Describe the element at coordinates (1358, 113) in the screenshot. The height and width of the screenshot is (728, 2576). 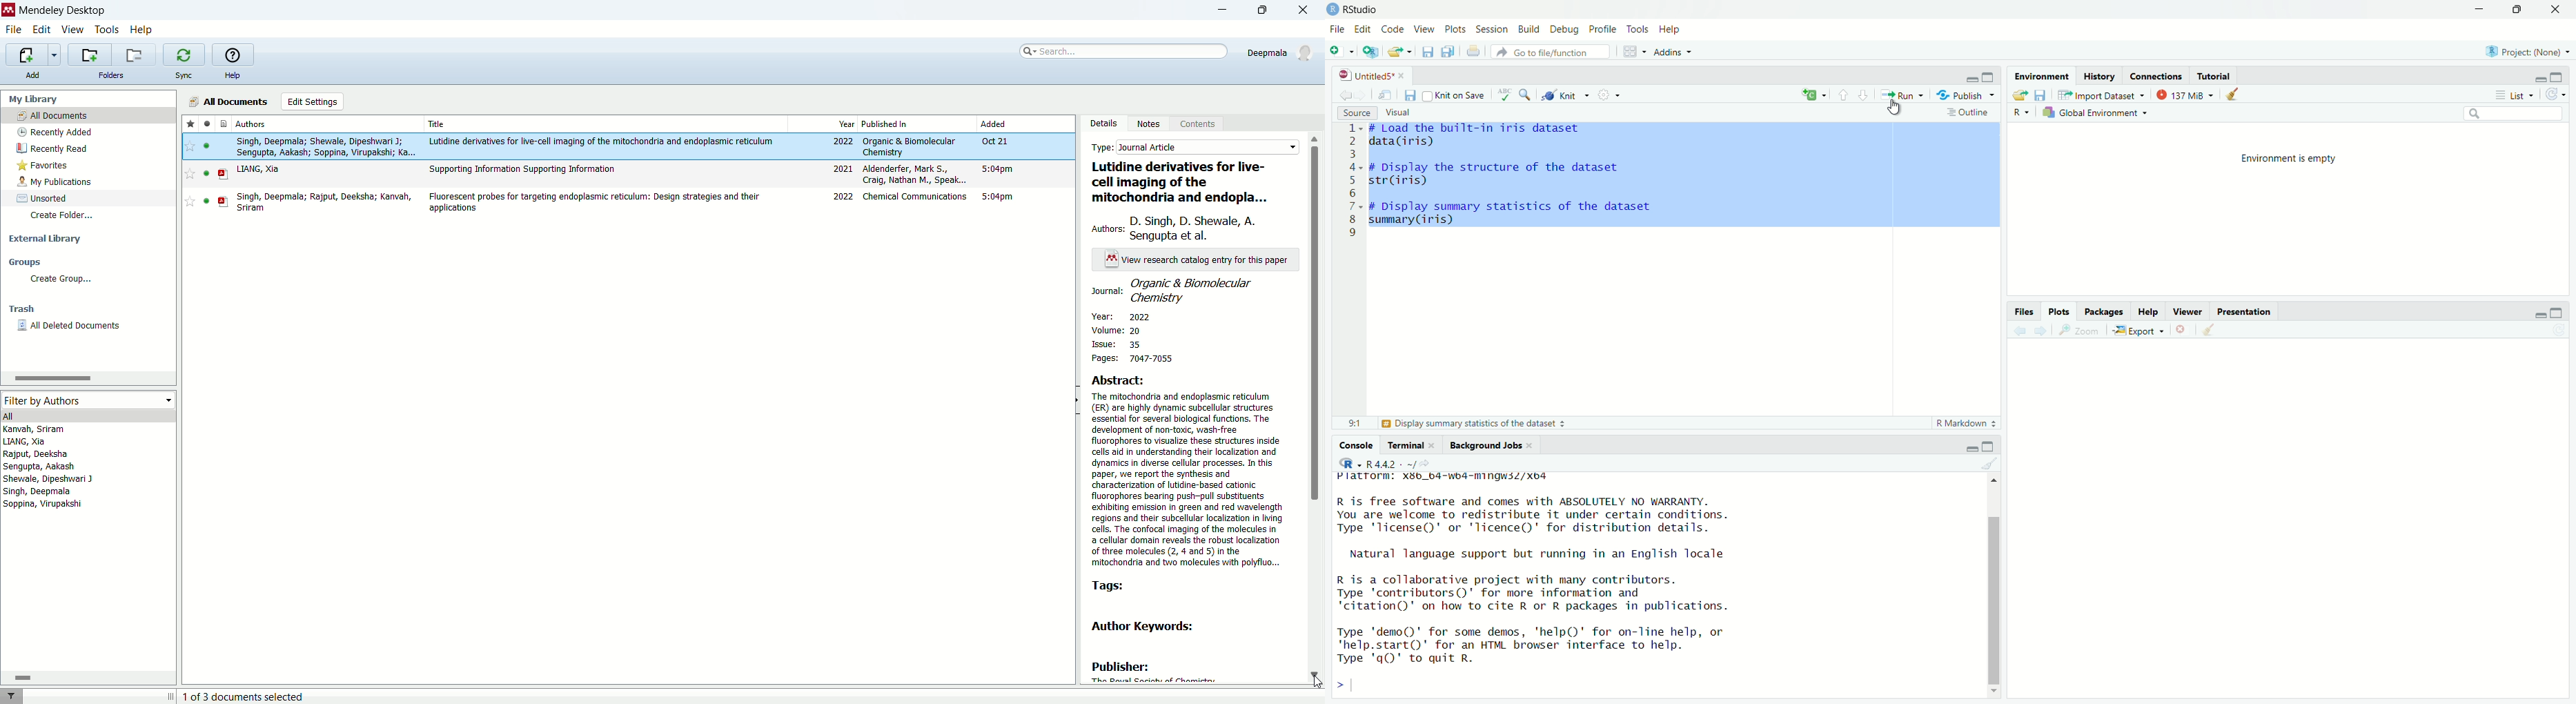
I see `Source` at that location.